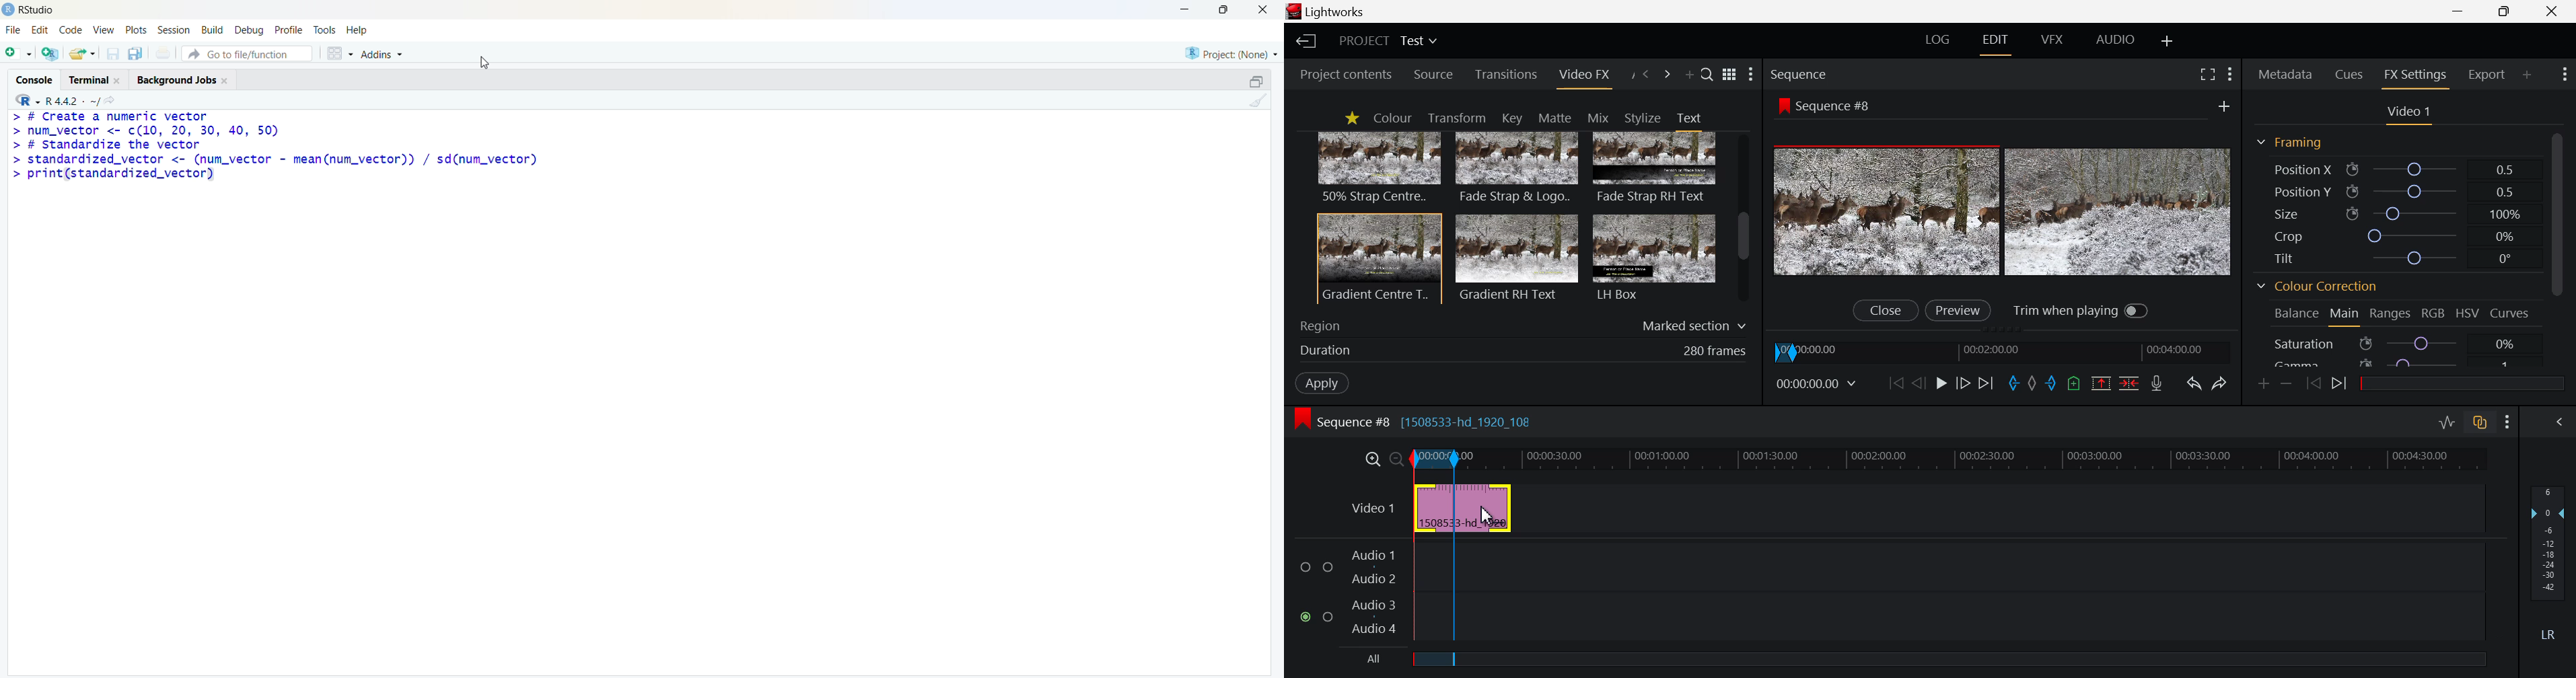  Describe the element at coordinates (383, 55) in the screenshot. I see `addins` at that location.